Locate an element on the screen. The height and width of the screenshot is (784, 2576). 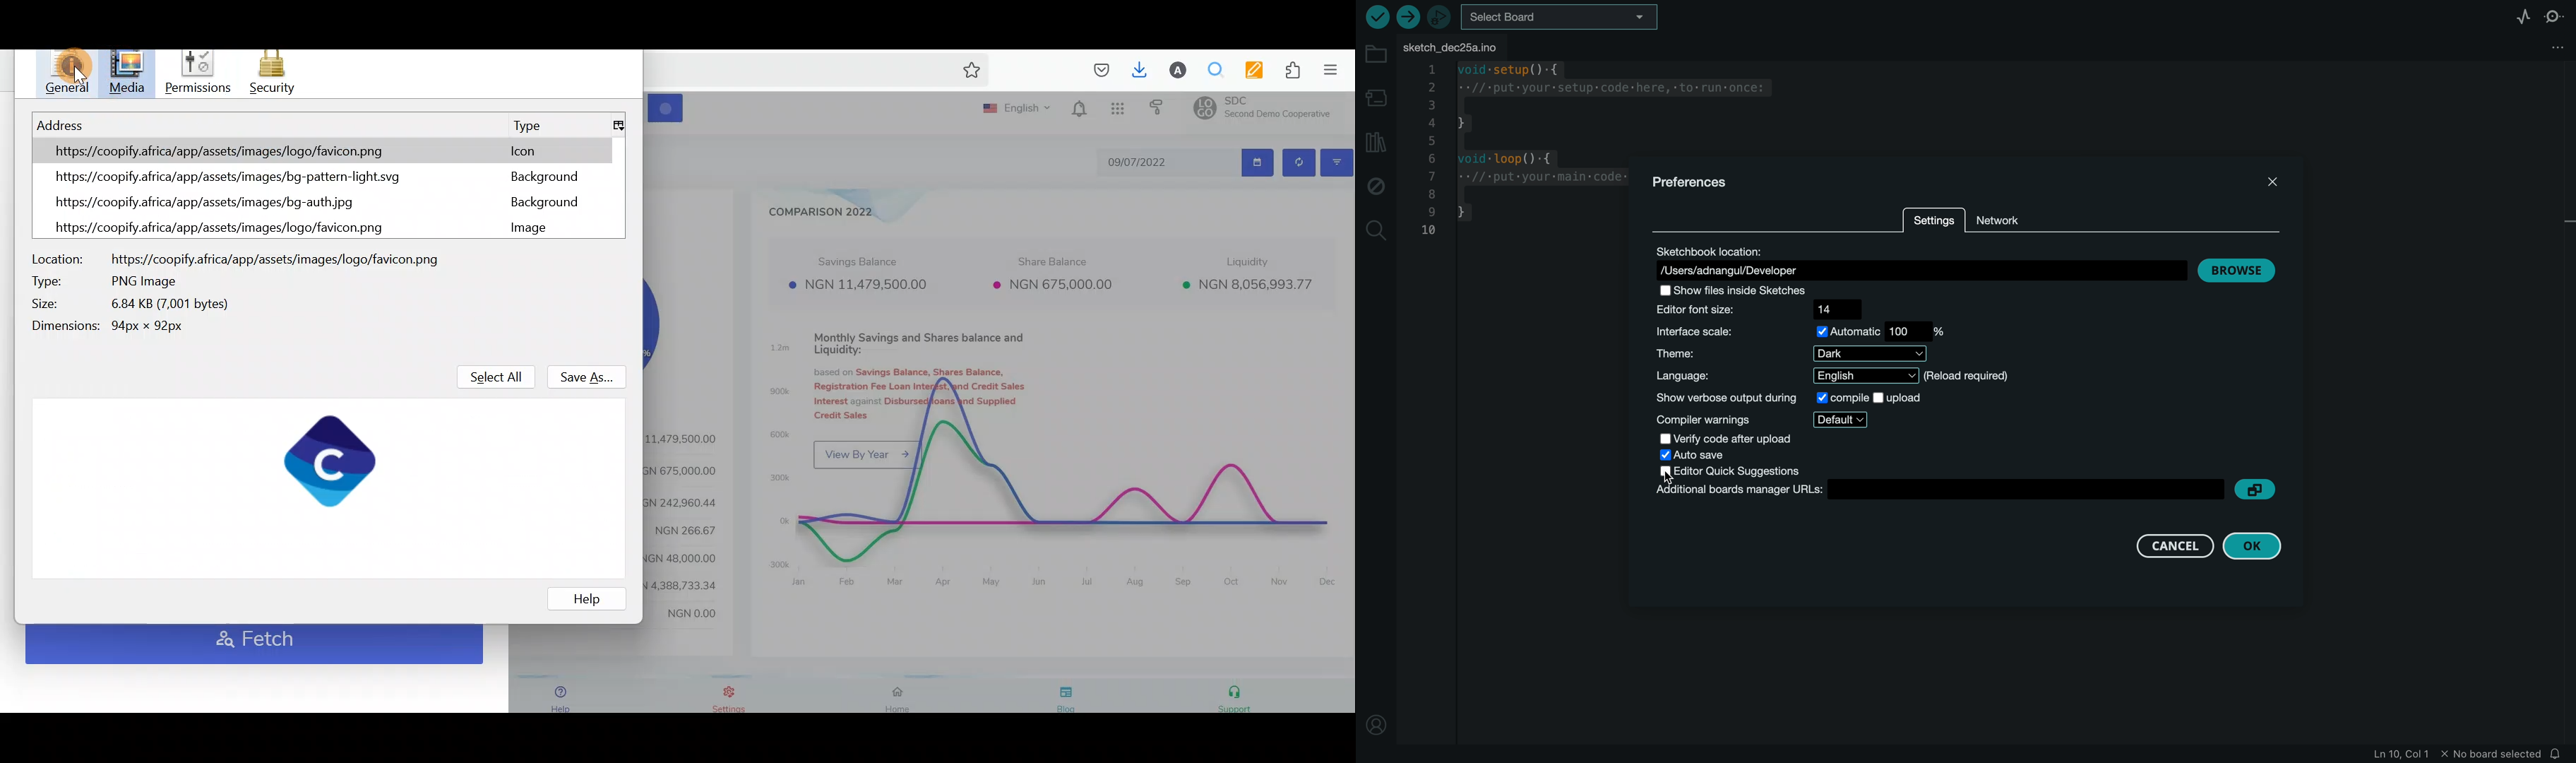
Dashboard with charts is located at coordinates (1001, 408).